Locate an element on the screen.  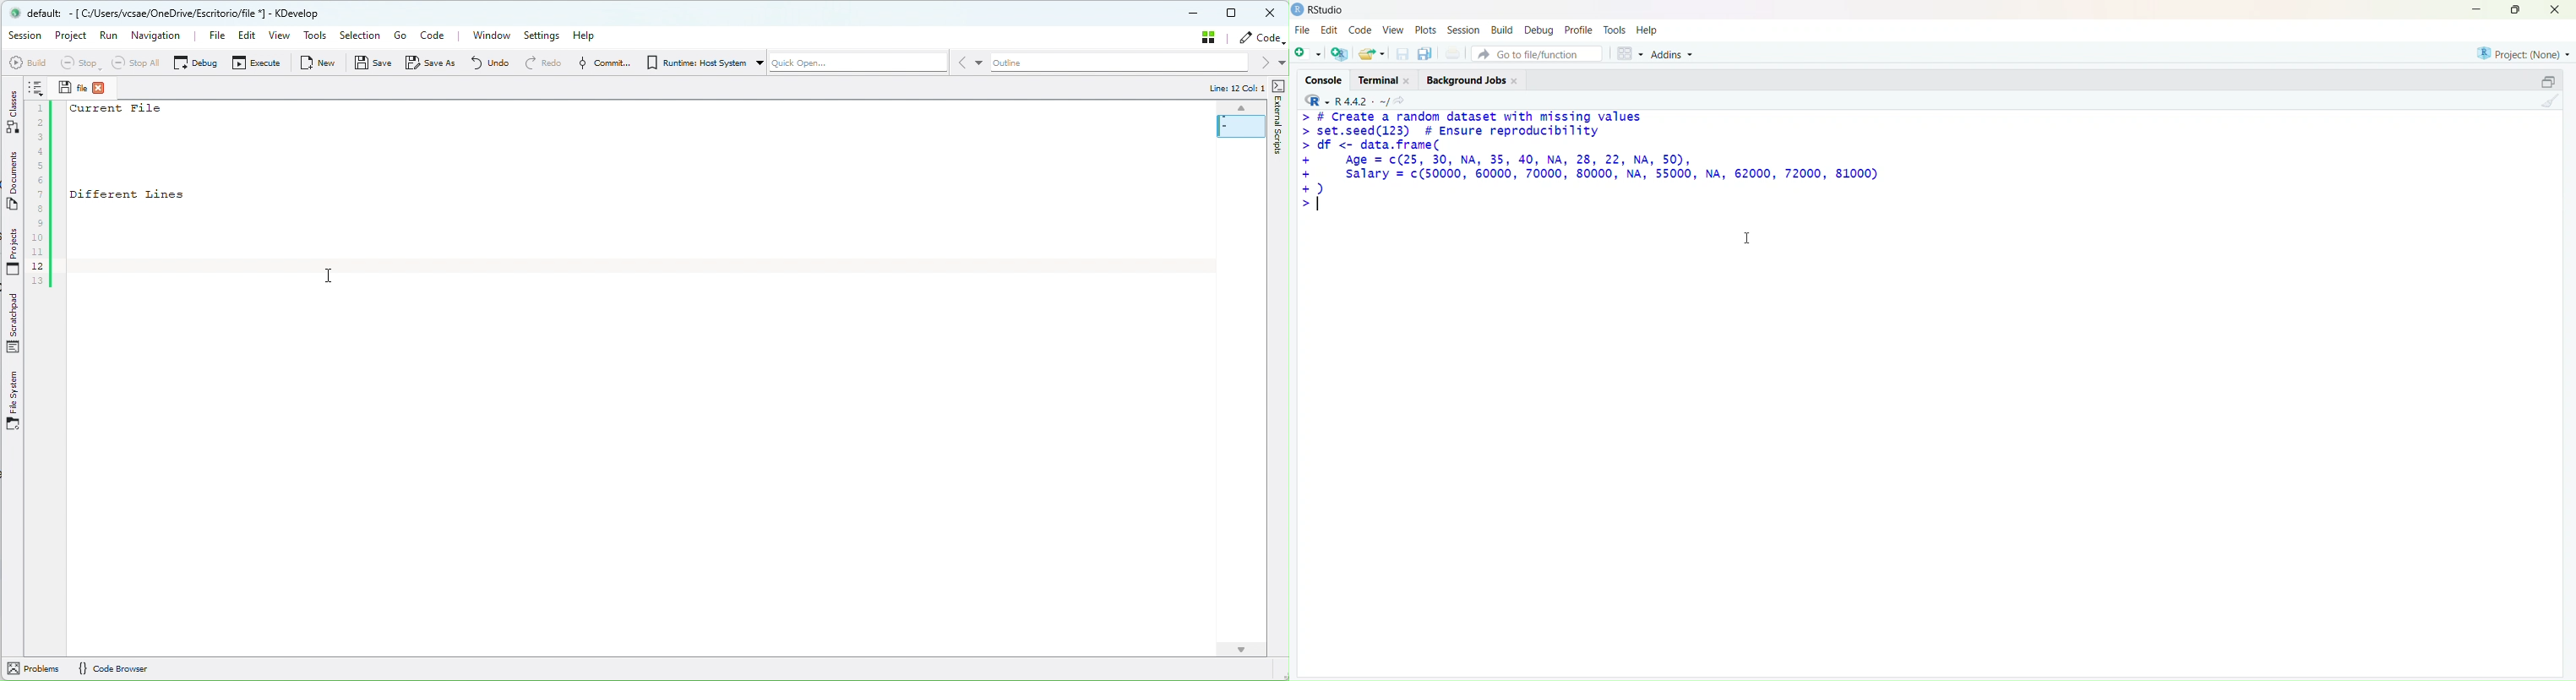
edit is located at coordinates (1330, 30).